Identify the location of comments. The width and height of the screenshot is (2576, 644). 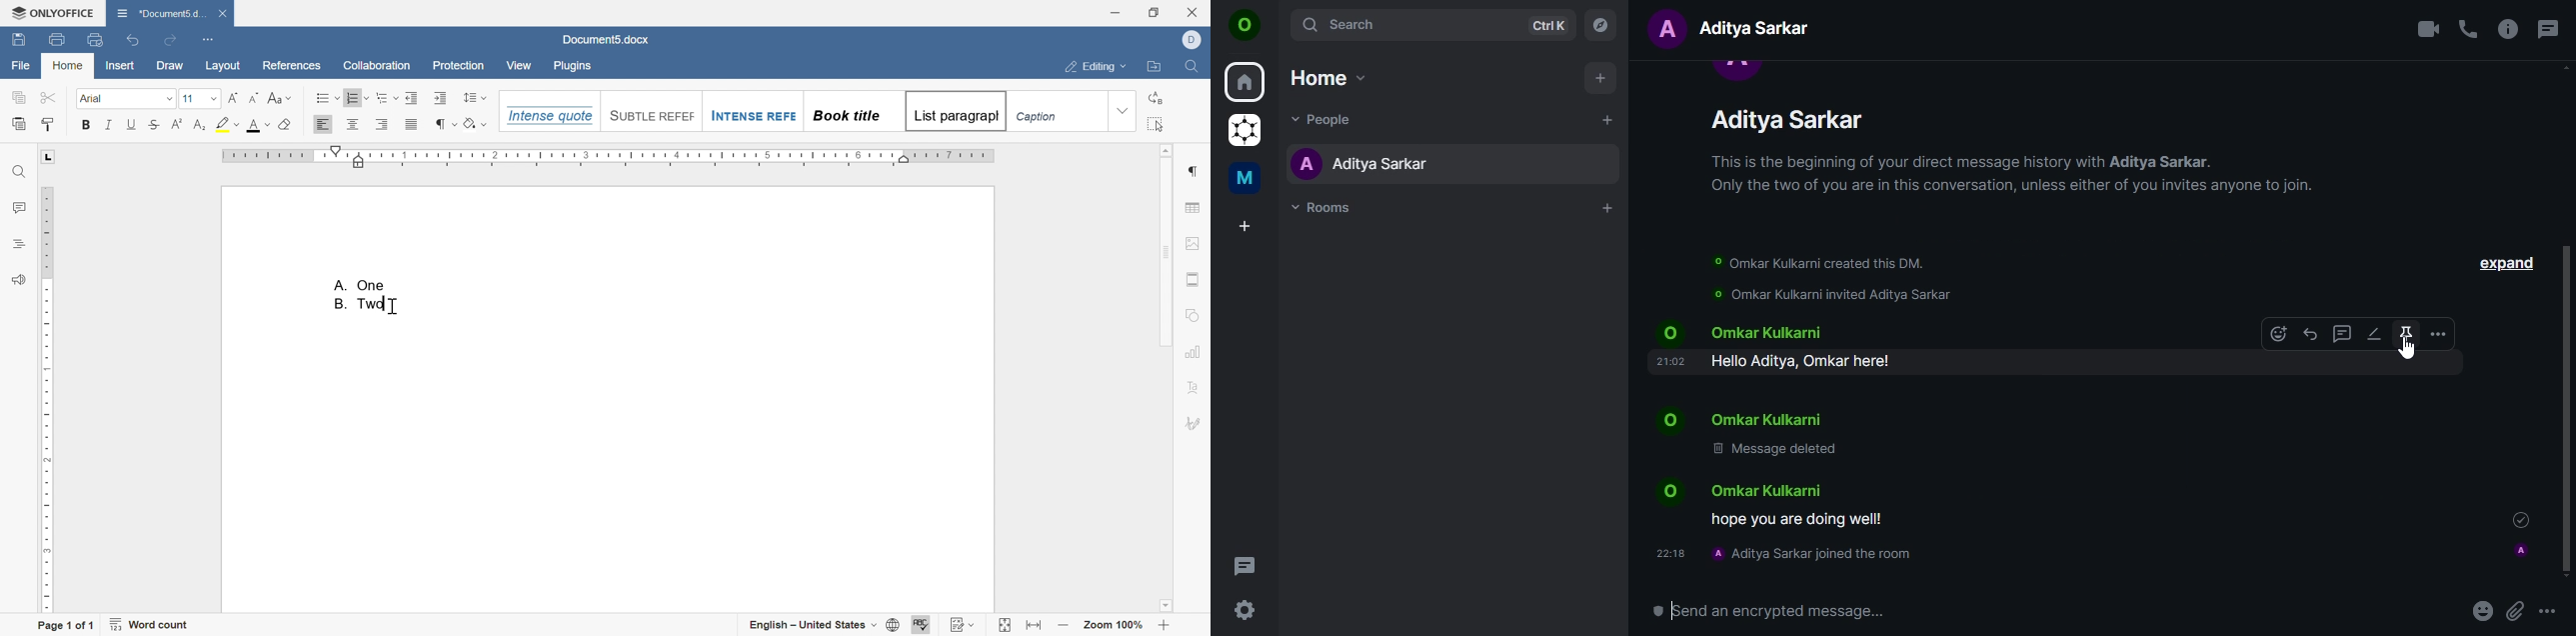
(20, 206).